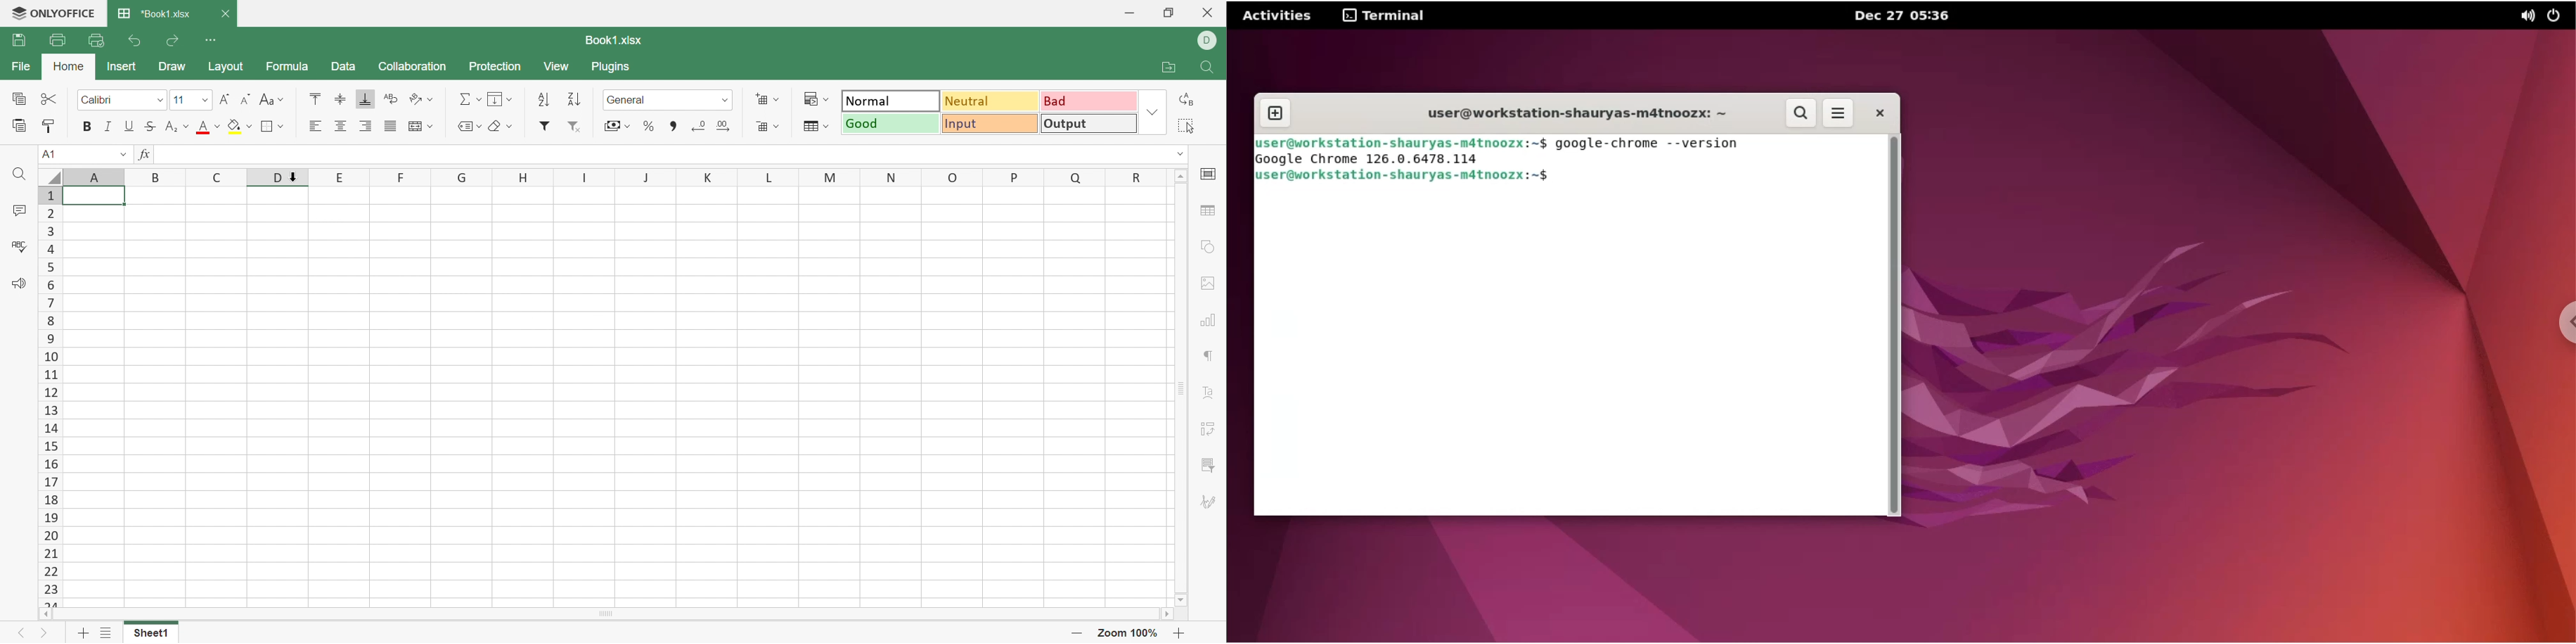  I want to click on fx, so click(144, 155).